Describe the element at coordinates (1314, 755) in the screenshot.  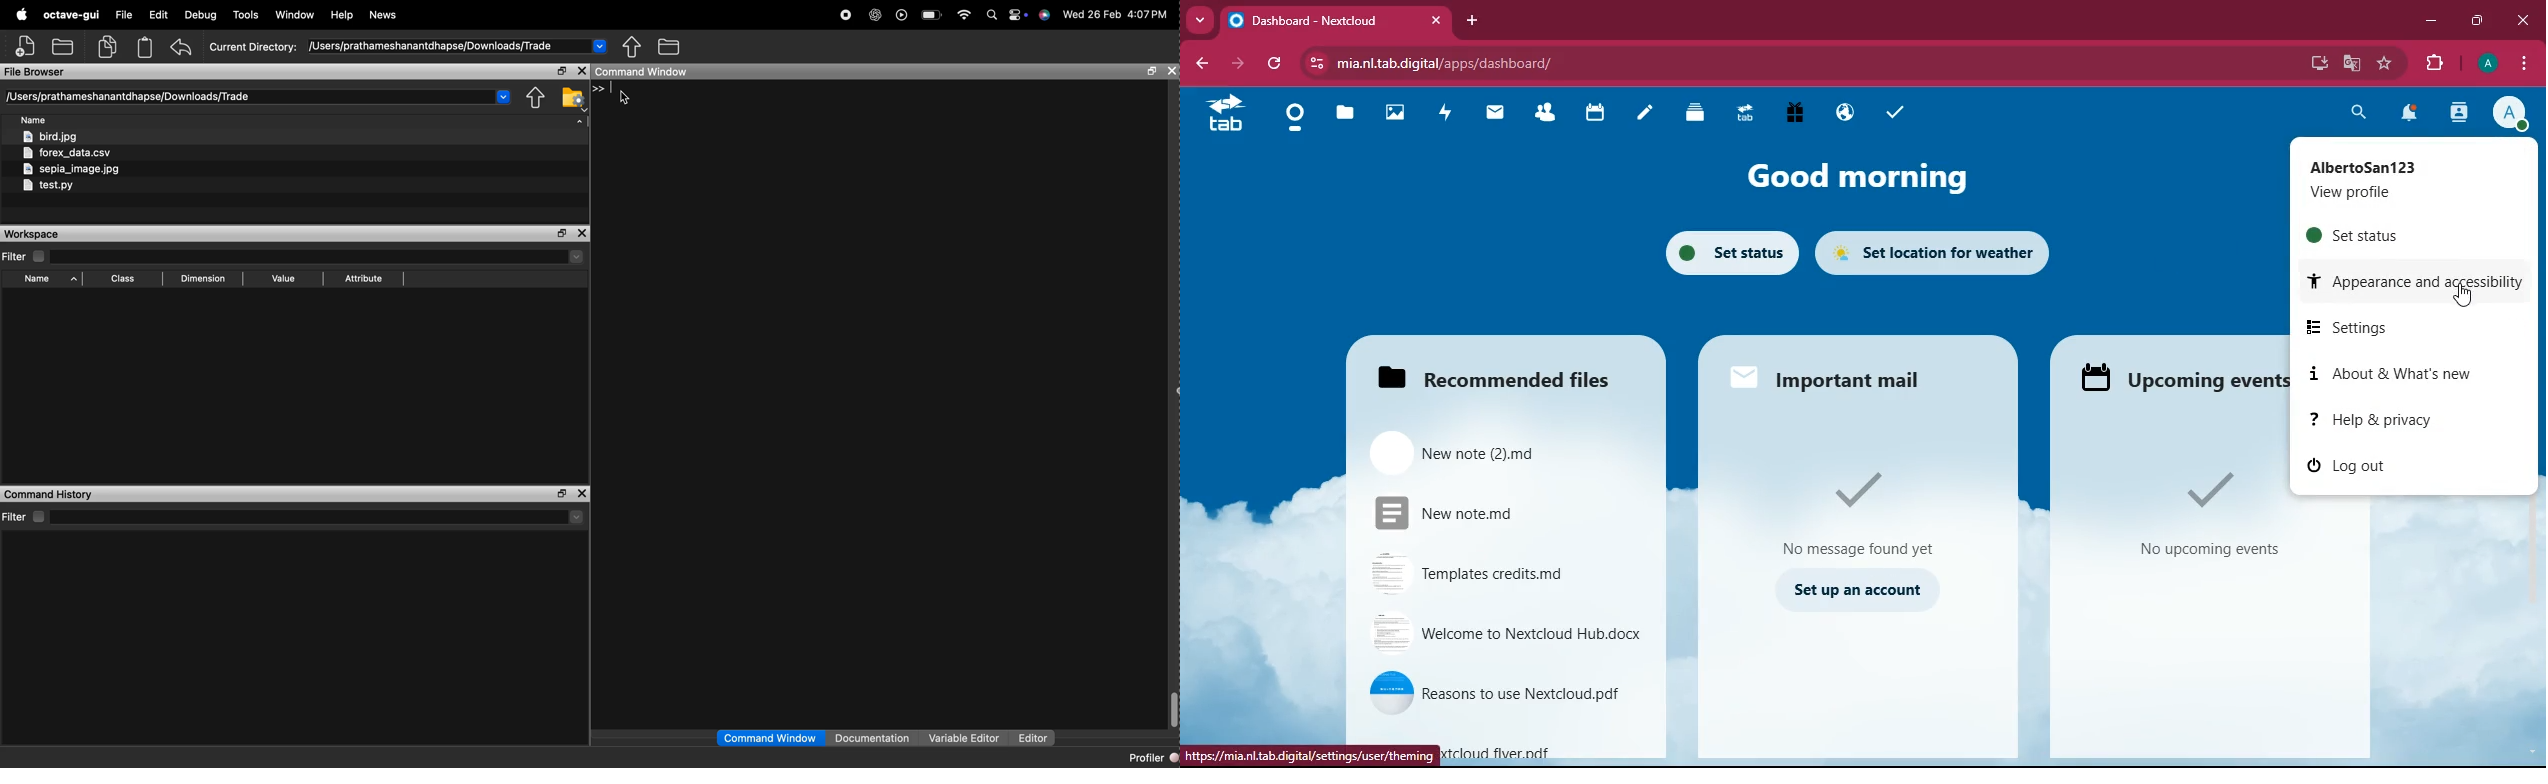
I see `mia.nltab.digital/settings/user/theming` at that location.